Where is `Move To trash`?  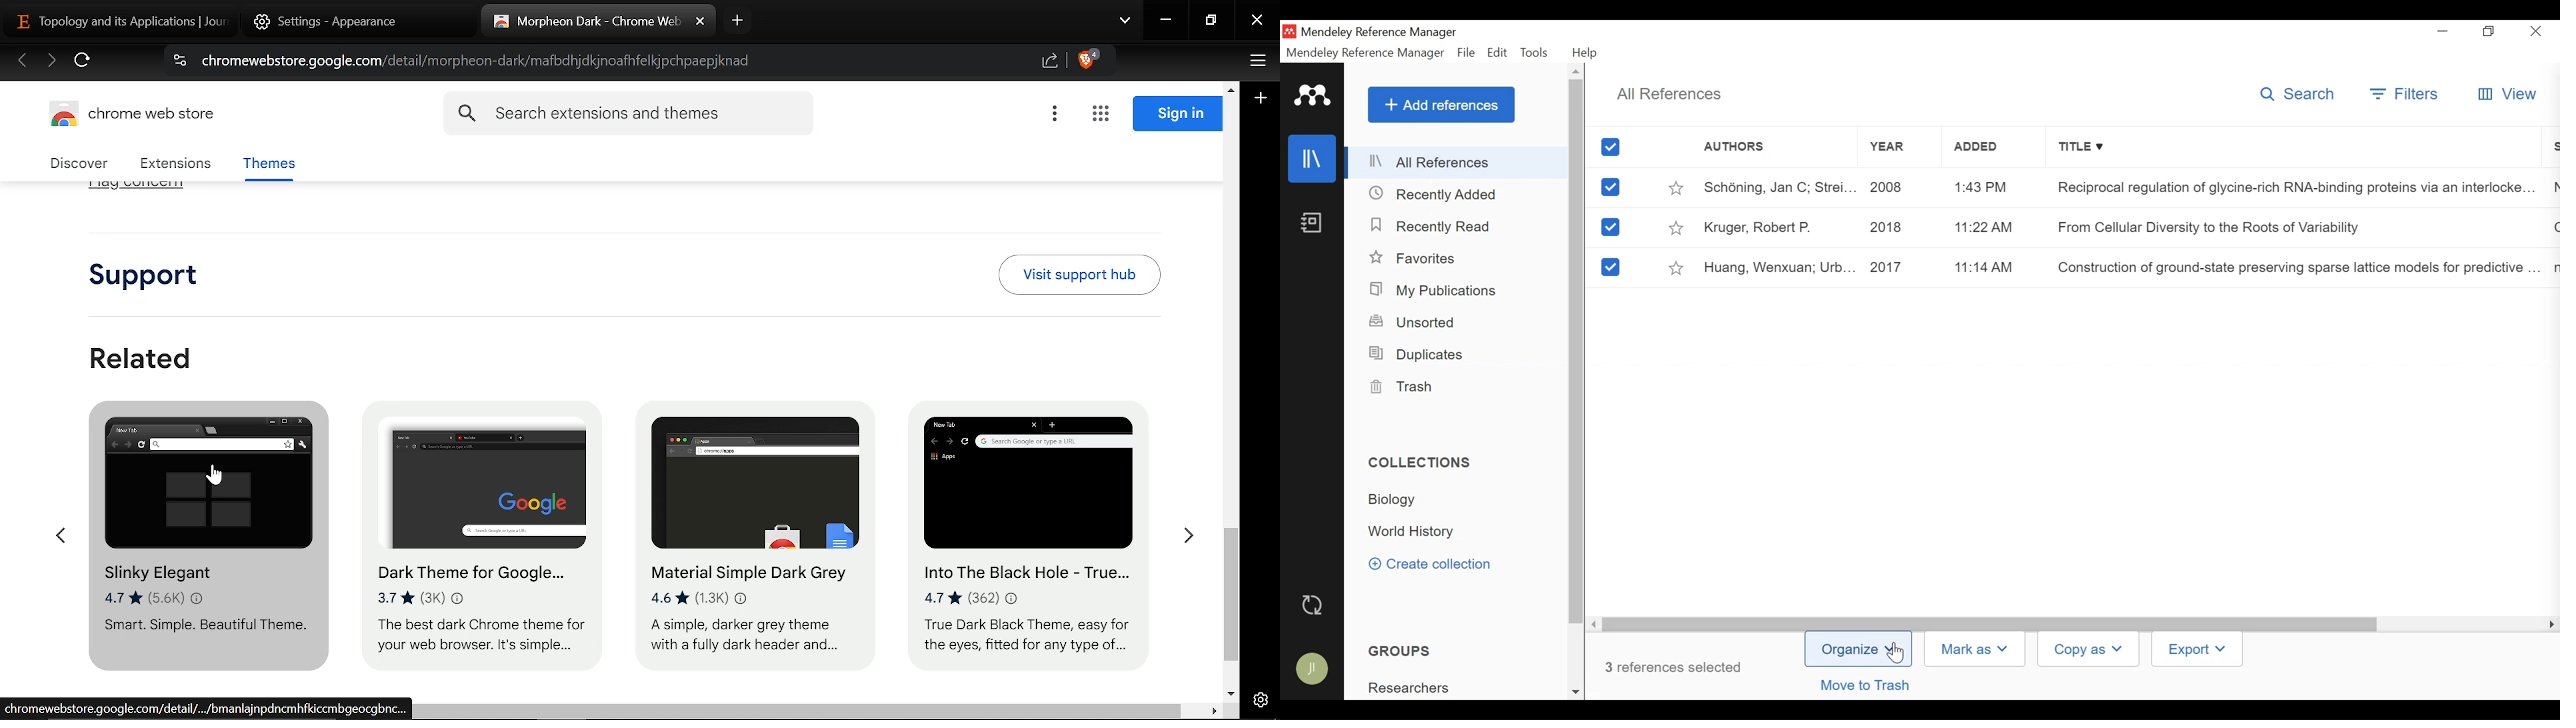 Move To trash is located at coordinates (1879, 686).